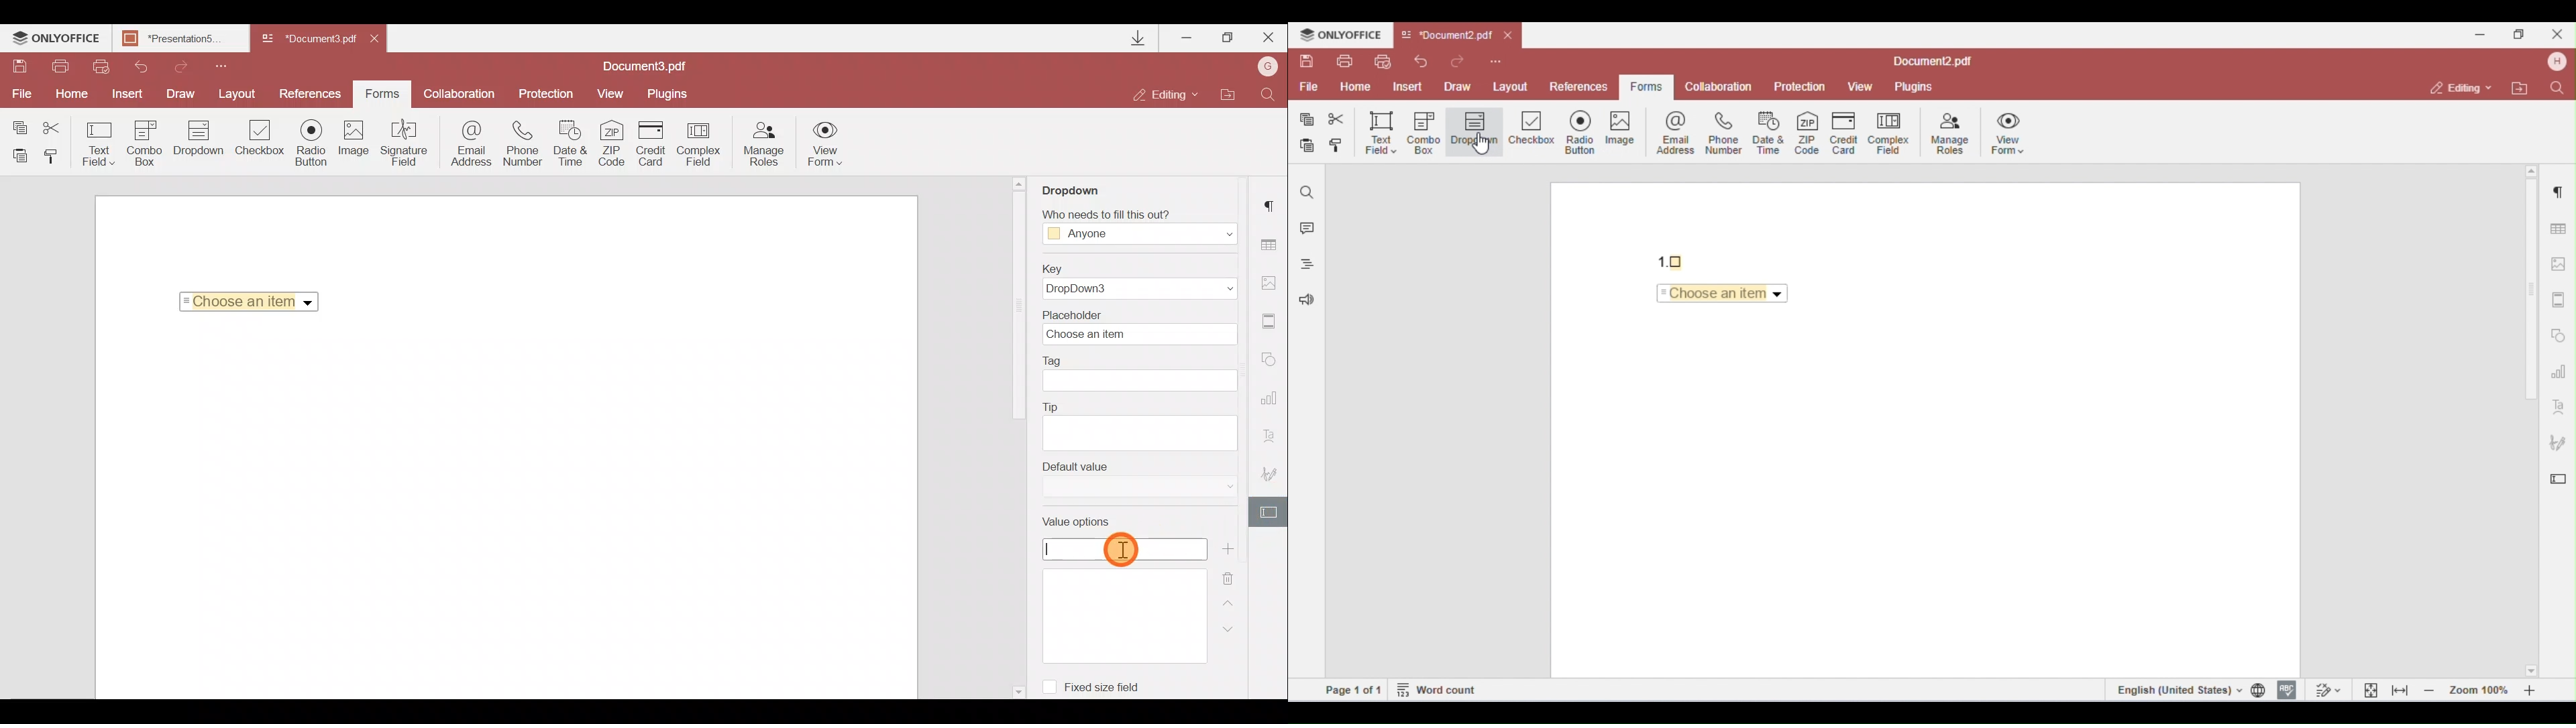 The image size is (2576, 728). I want to click on Combo box, so click(144, 143).